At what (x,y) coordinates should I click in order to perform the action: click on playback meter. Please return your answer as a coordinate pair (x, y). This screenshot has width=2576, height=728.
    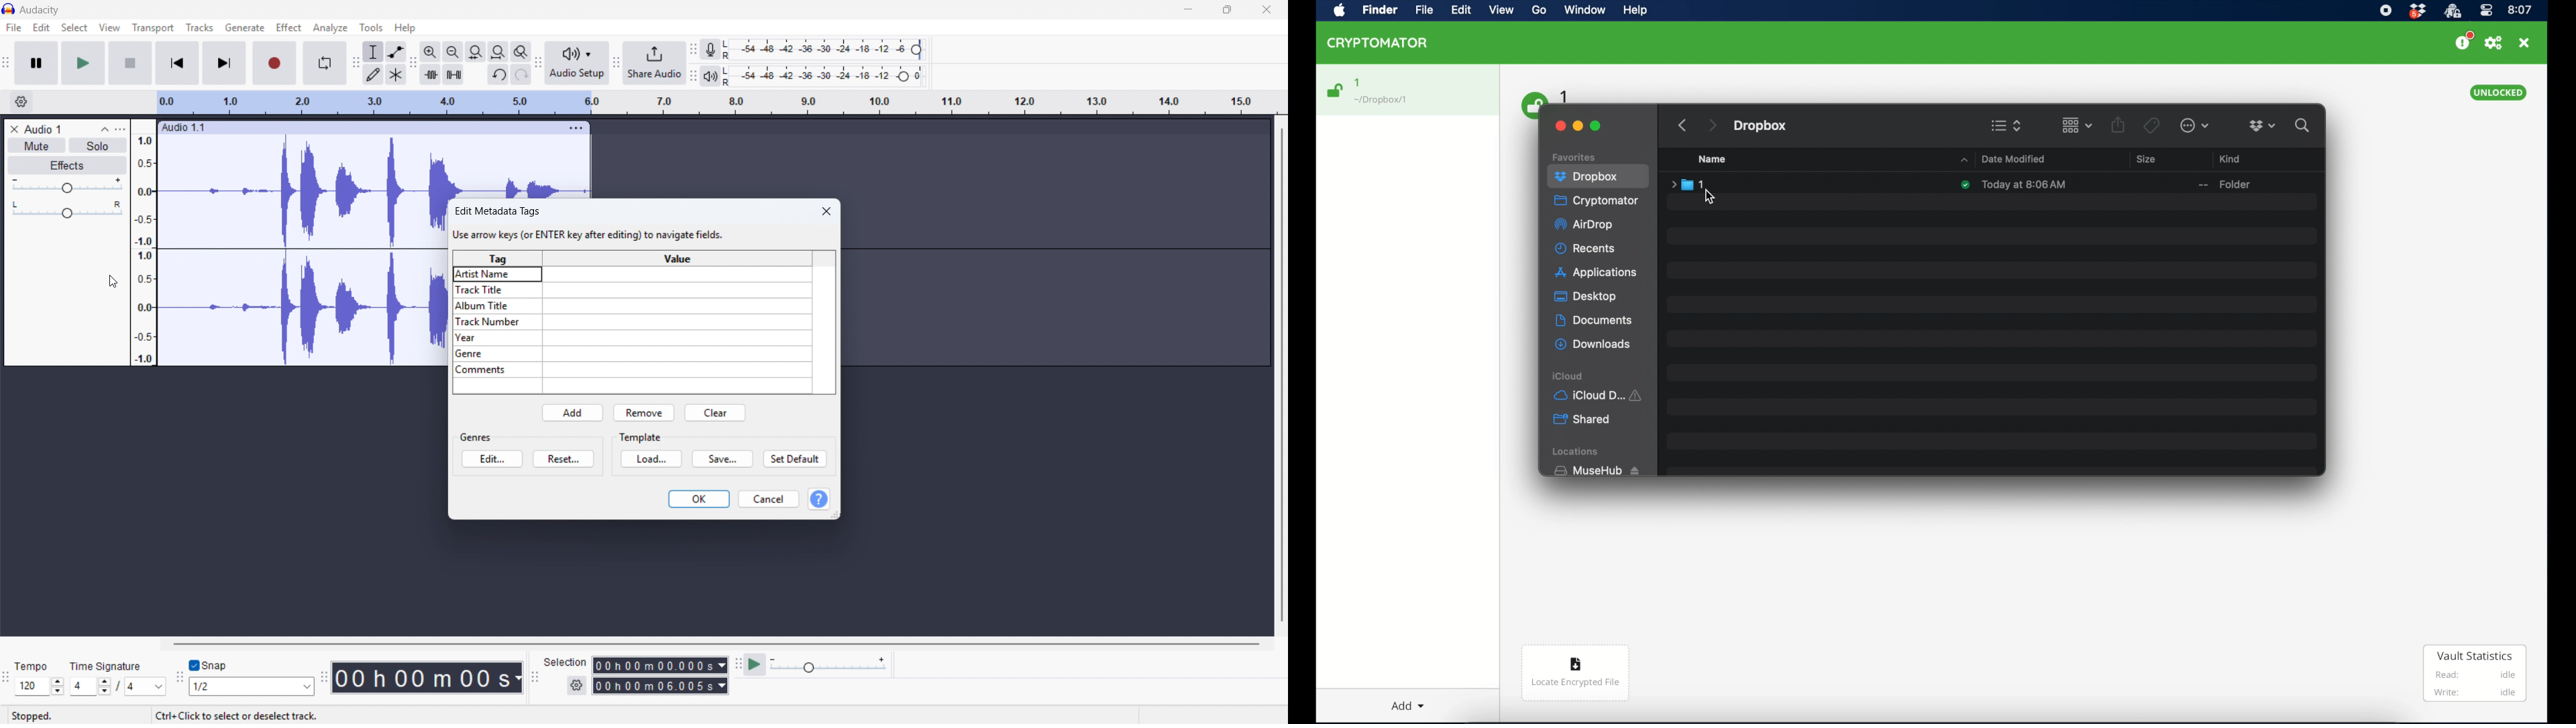
    Looking at the image, I should click on (710, 76).